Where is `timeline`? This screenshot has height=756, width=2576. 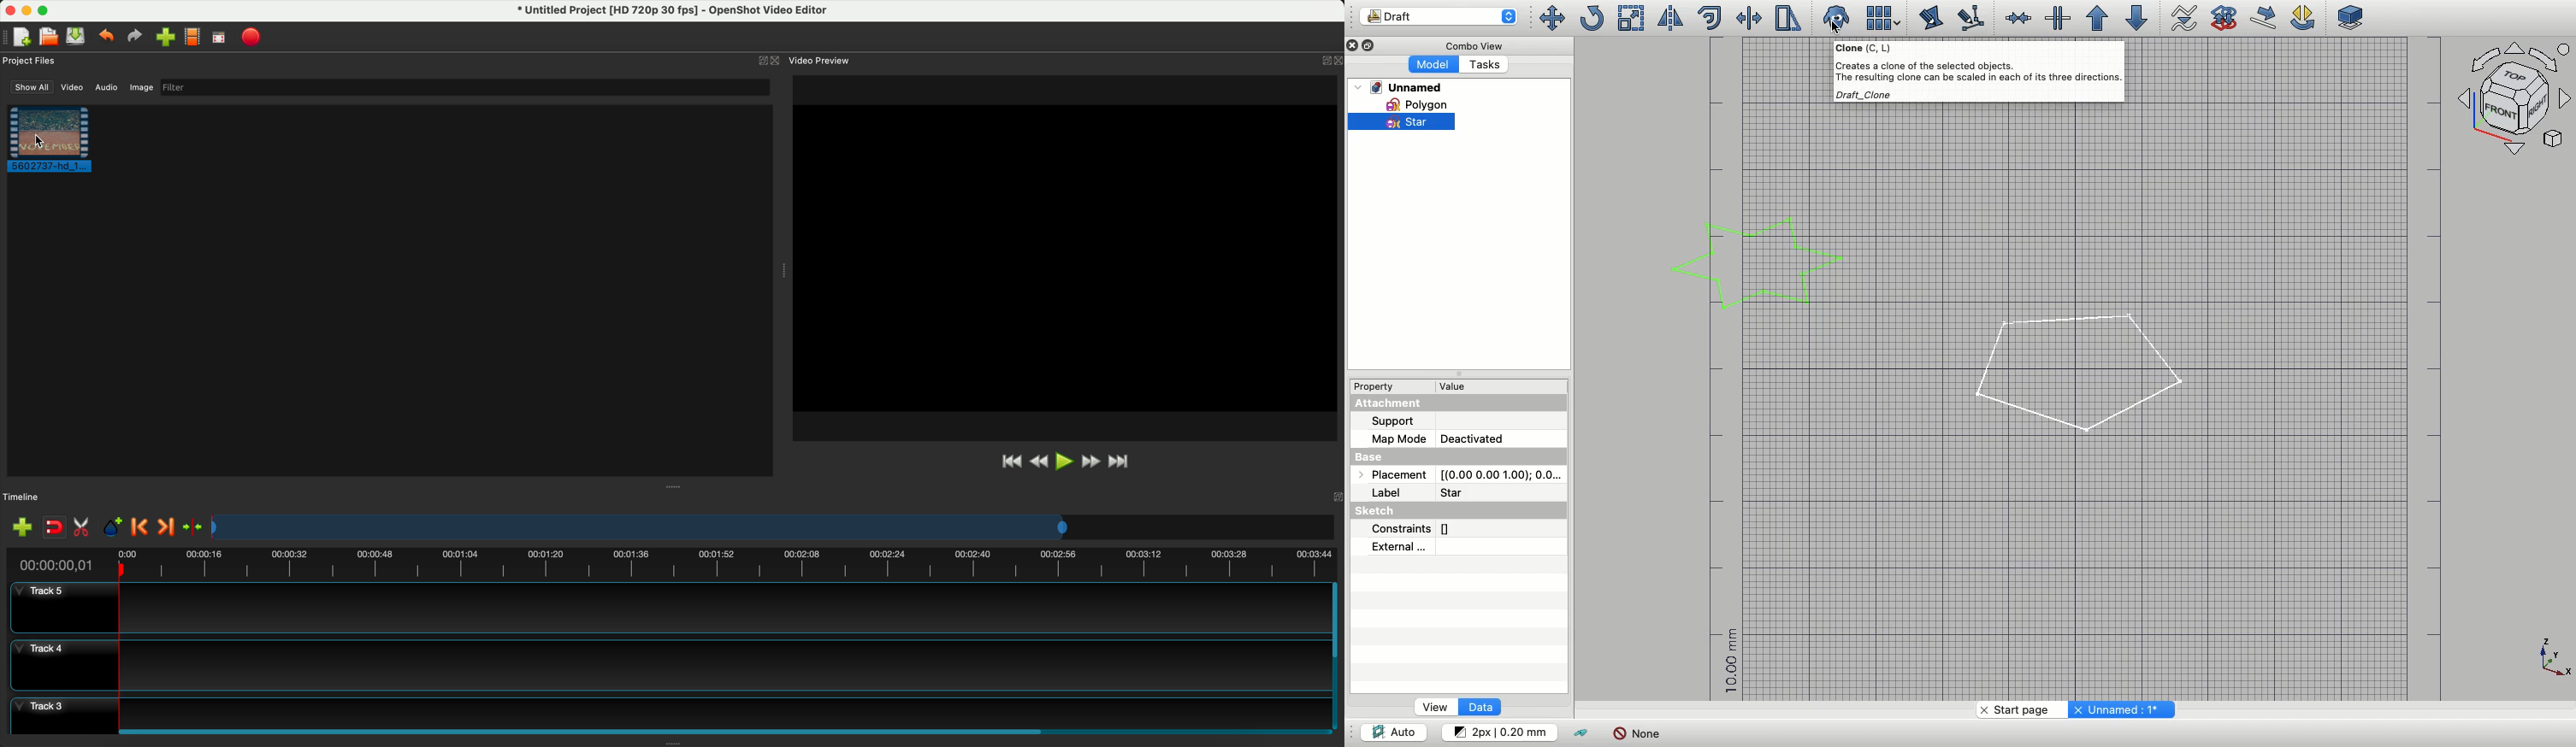 timeline is located at coordinates (22, 497).